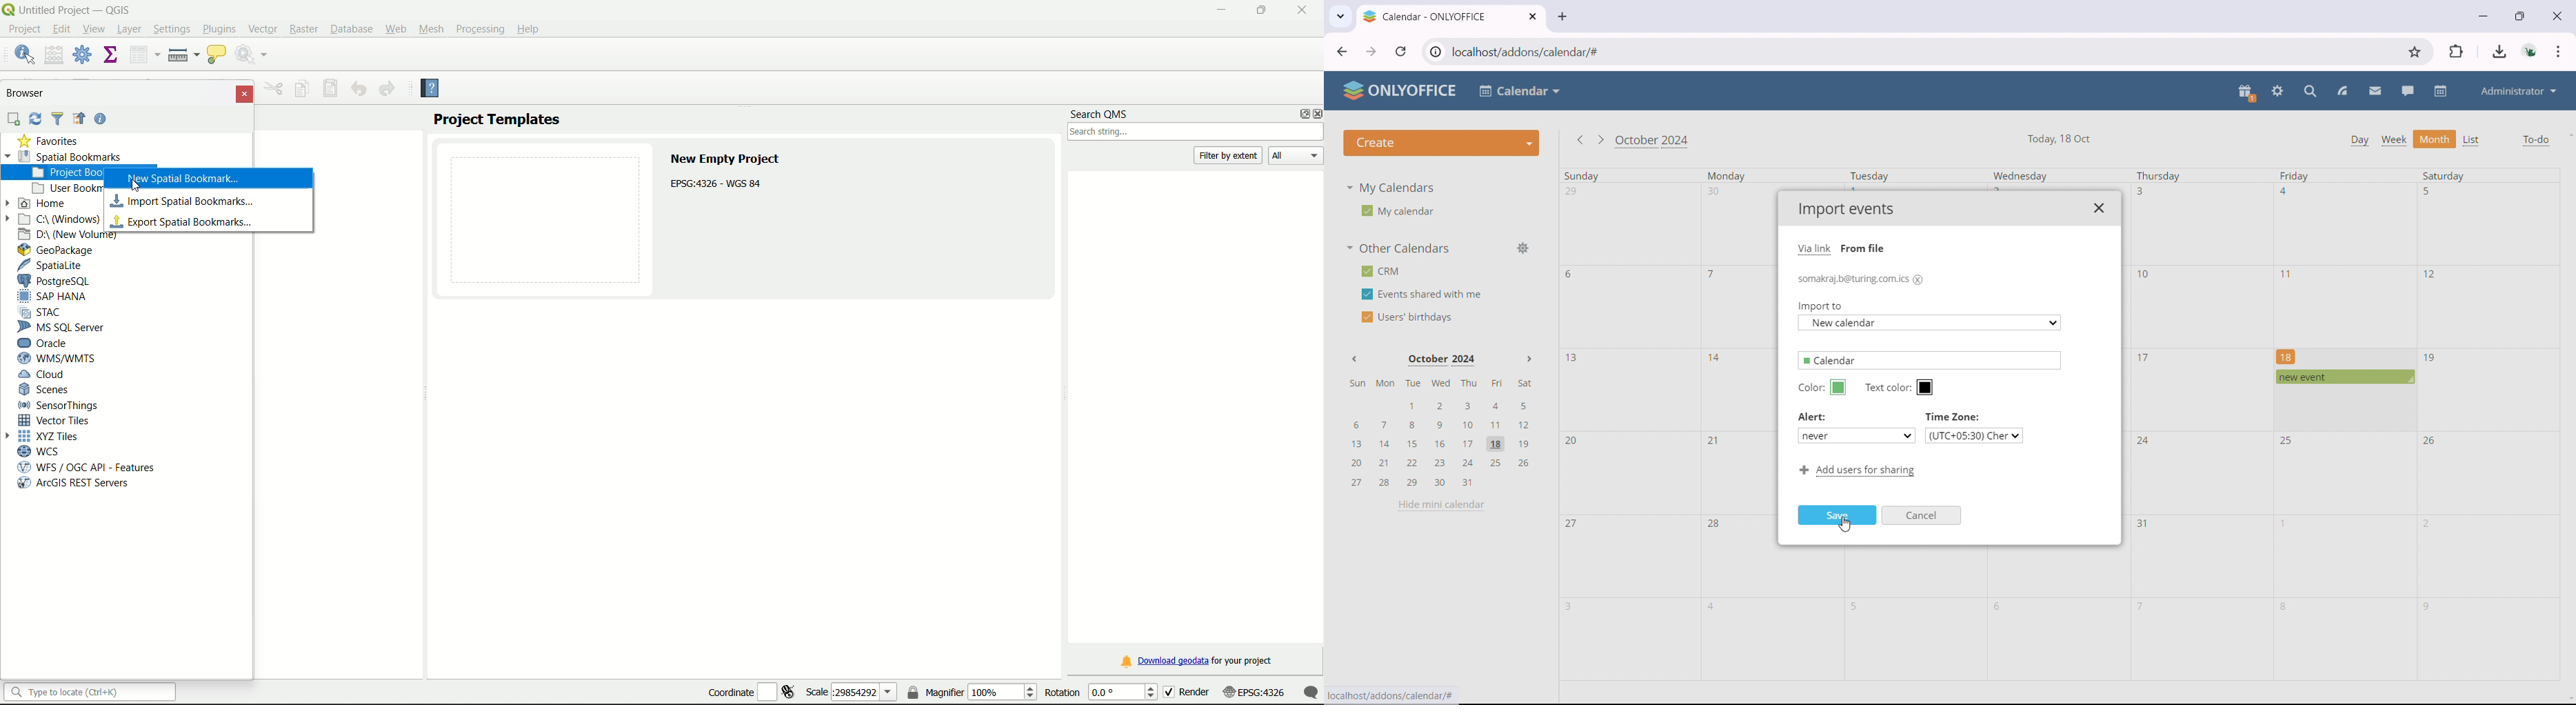 Image resolution: width=2576 pixels, height=728 pixels. I want to click on Tuesday, so click(1871, 176).